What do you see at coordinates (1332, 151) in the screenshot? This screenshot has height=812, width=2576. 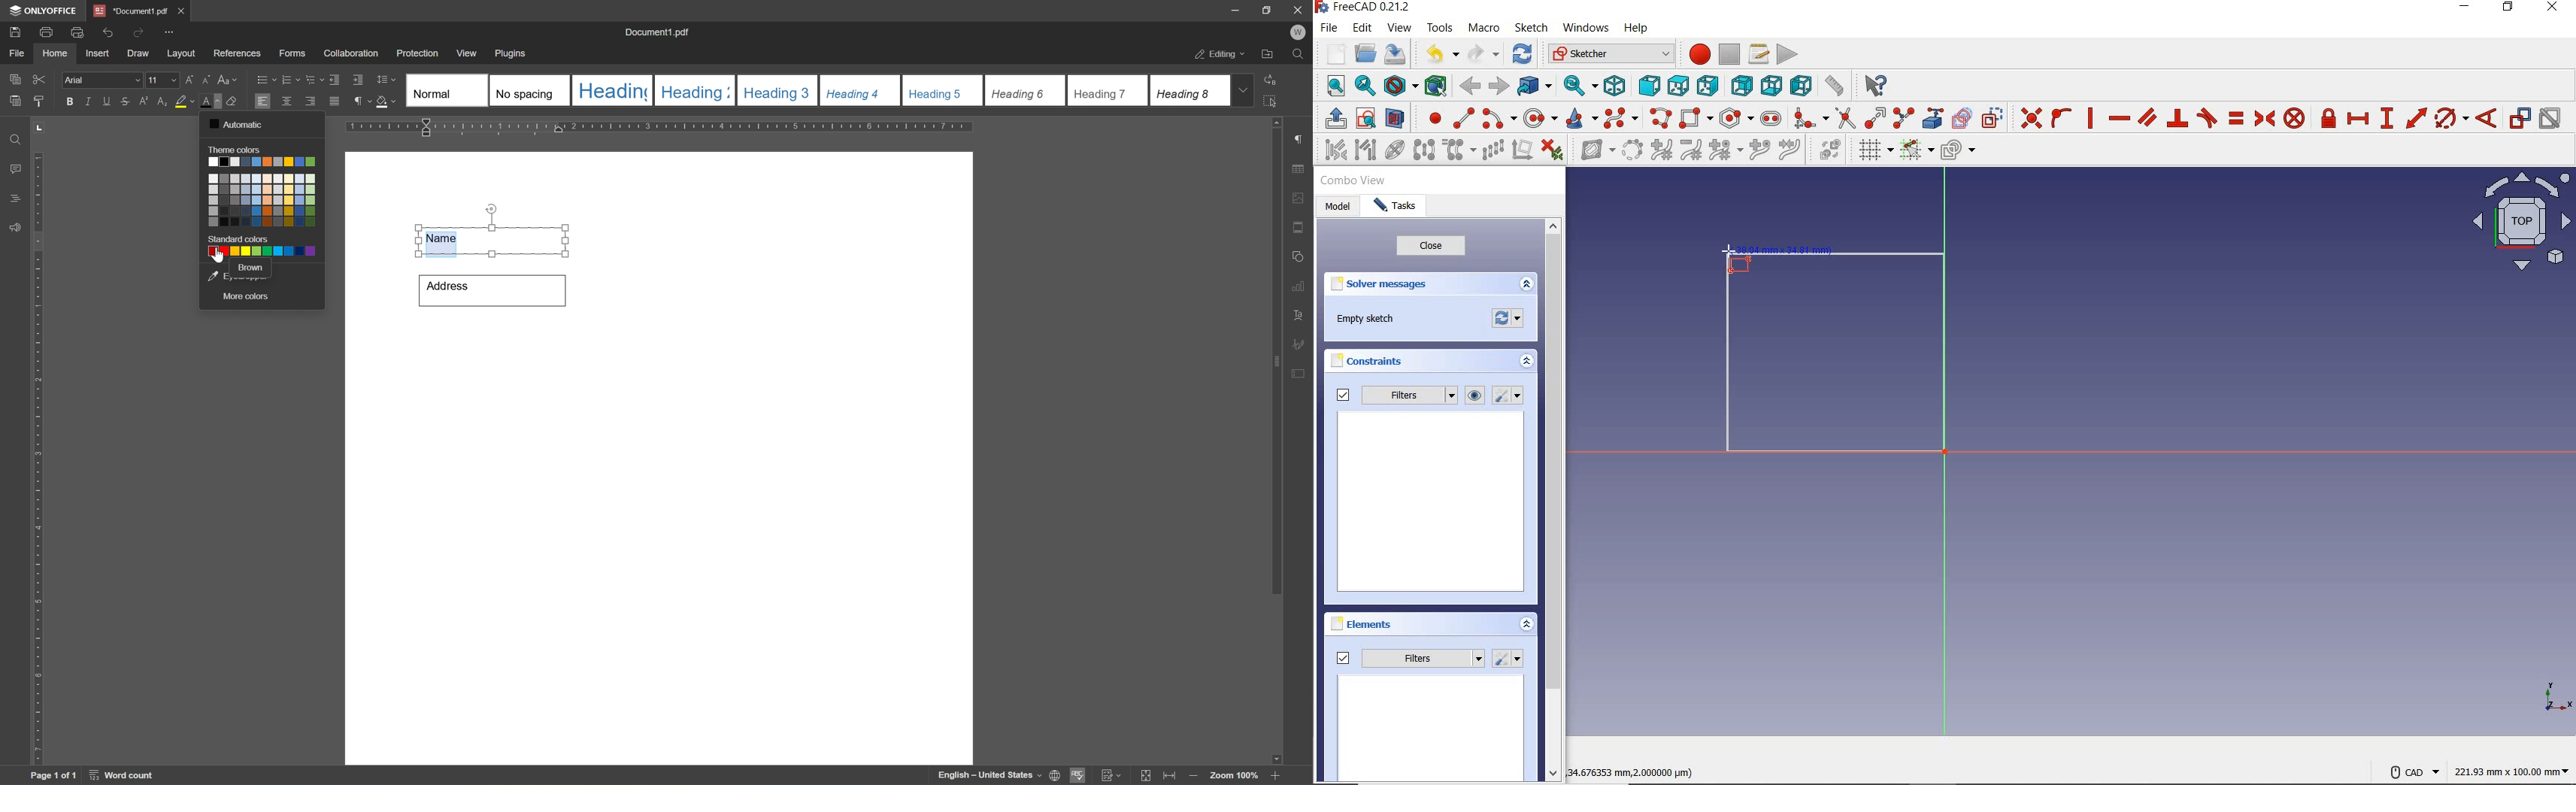 I see `select associated constraints` at bounding box center [1332, 151].